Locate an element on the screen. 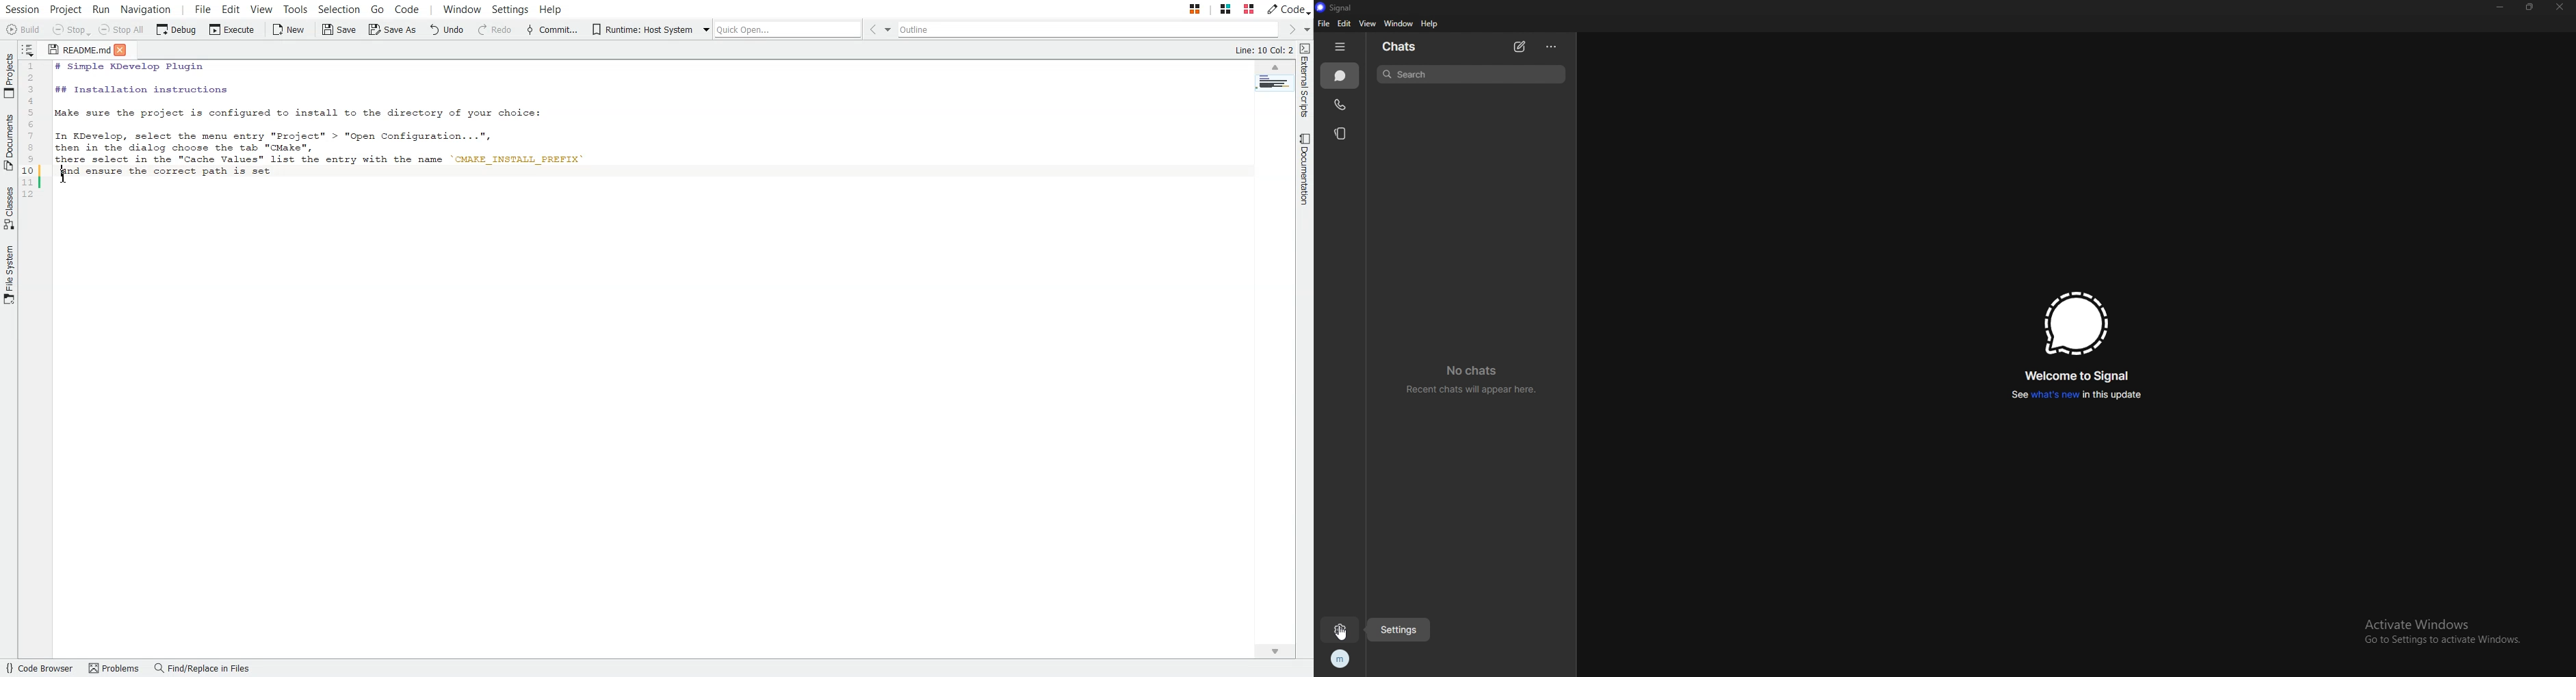 This screenshot has height=700, width=2576. Stop all is located at coordinates (121, 30).